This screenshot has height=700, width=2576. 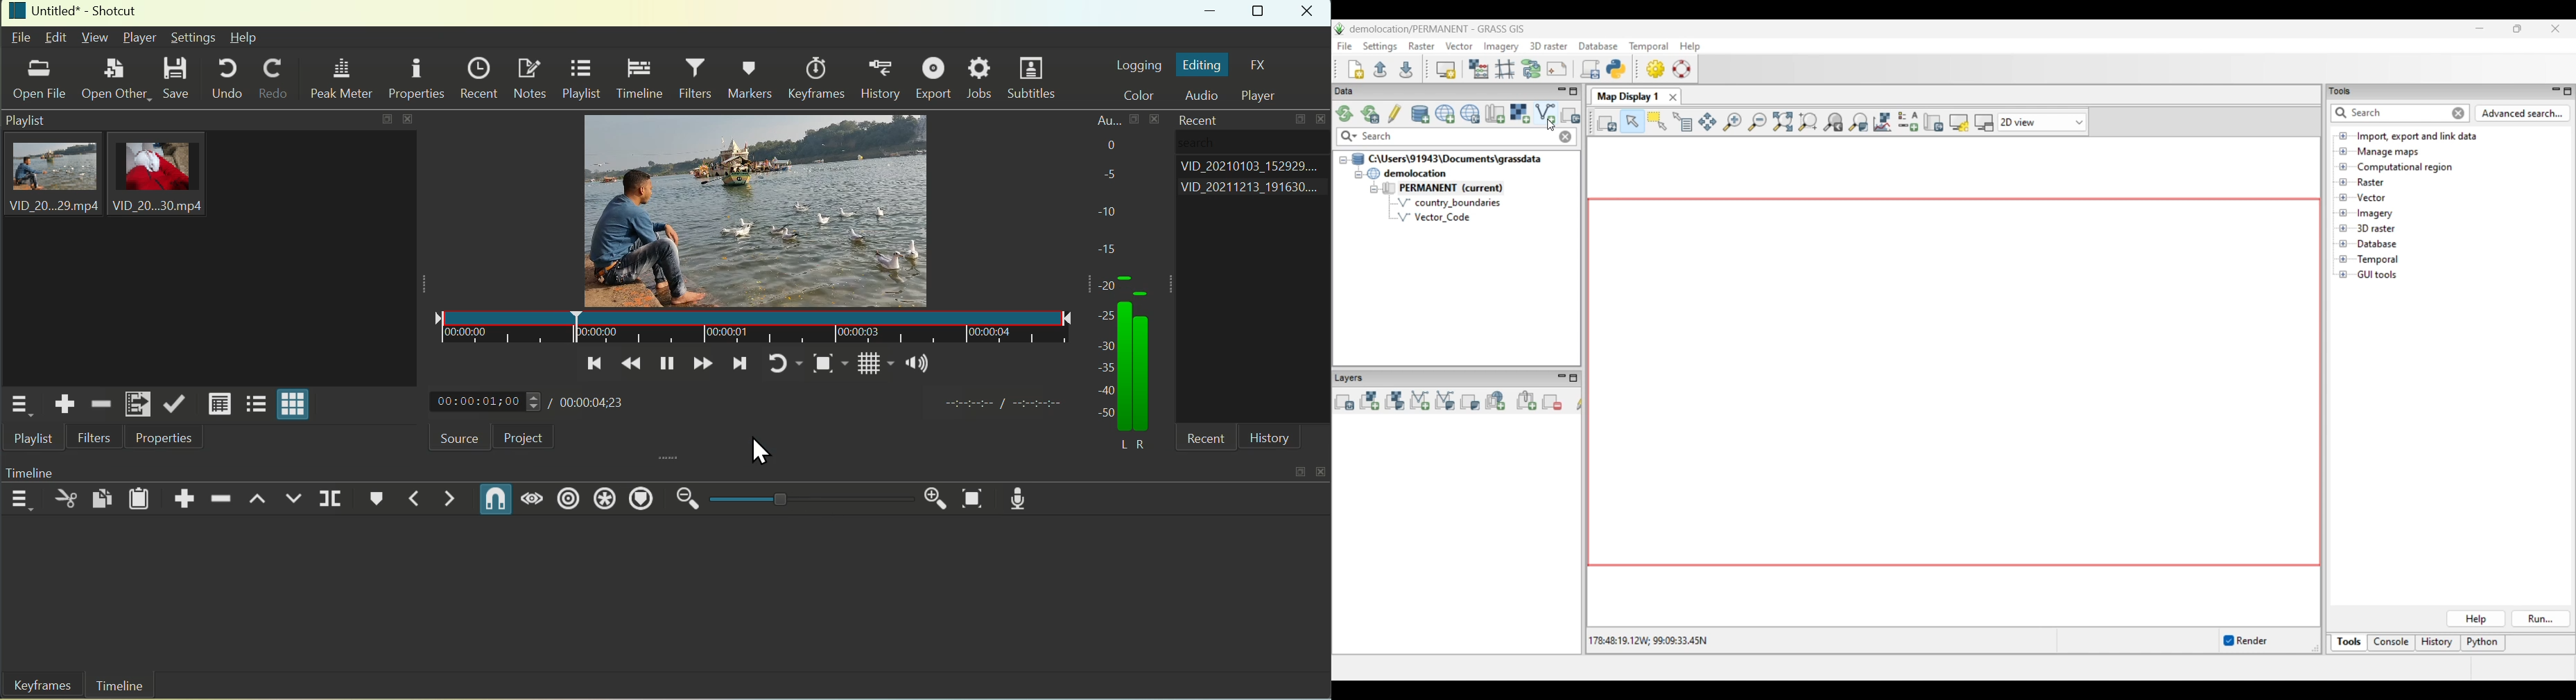 I want to click on Jobs, so click(x=980, y=78).